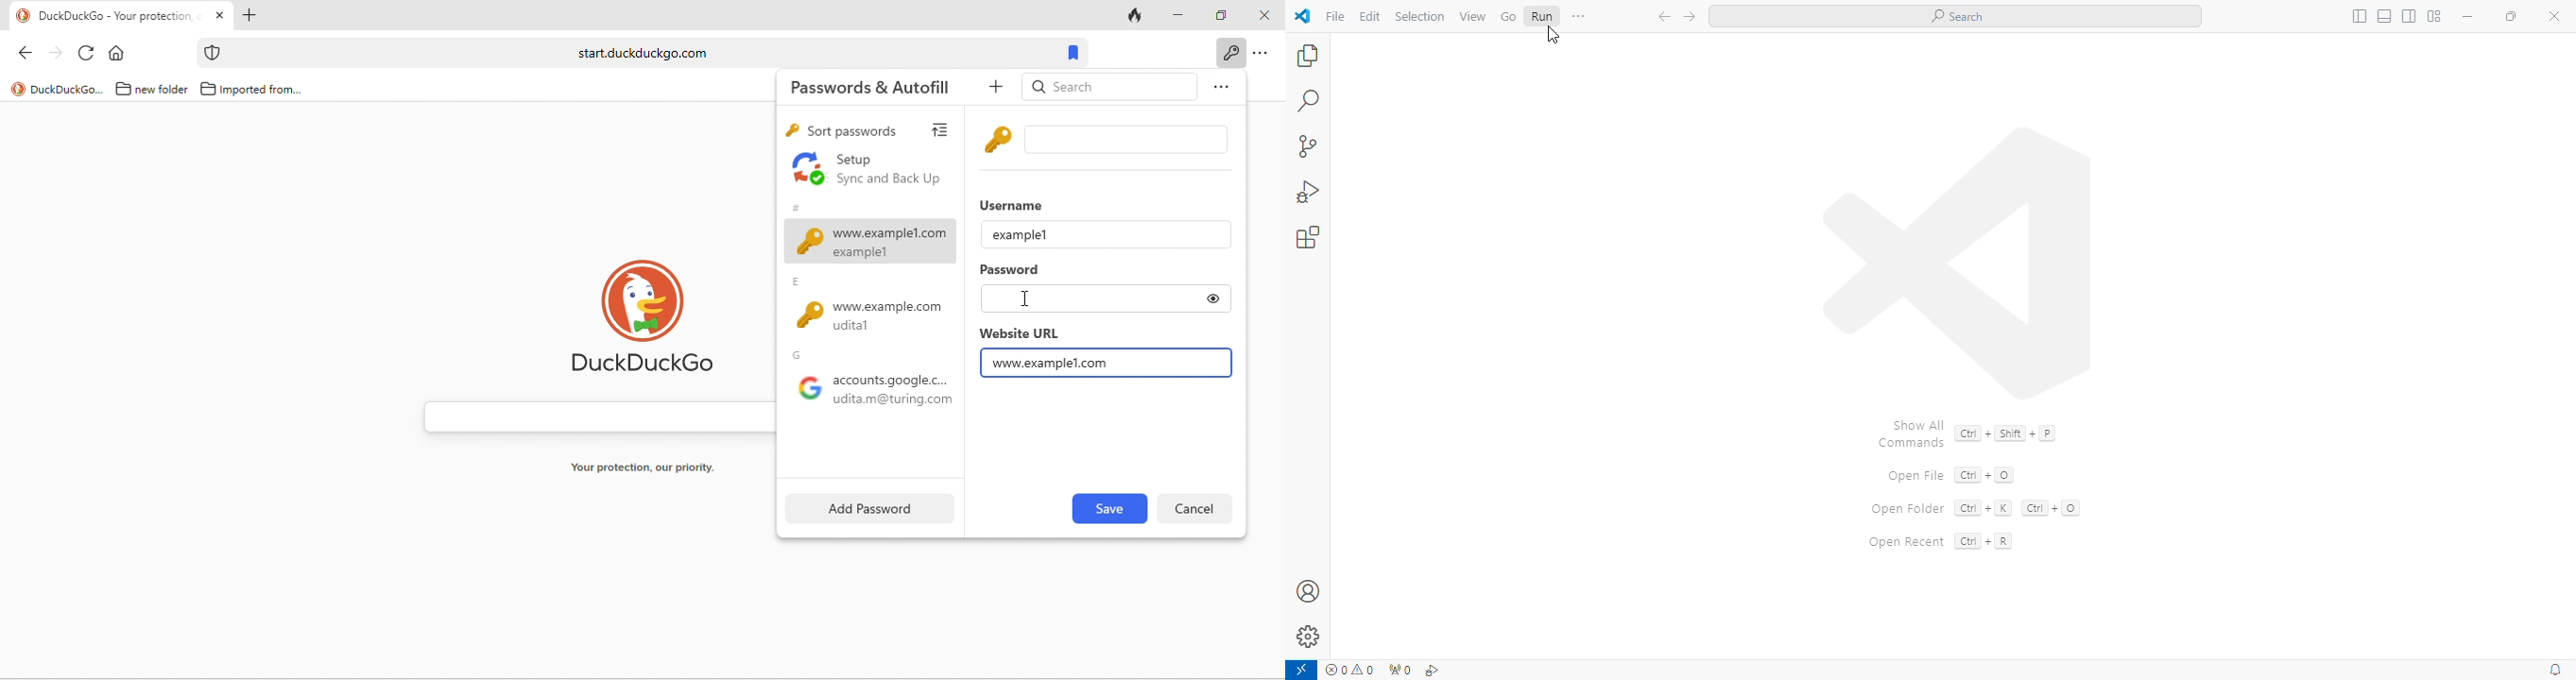 This screenshot has width=2576, height=700. I want to click on view, so click(1473, 17).